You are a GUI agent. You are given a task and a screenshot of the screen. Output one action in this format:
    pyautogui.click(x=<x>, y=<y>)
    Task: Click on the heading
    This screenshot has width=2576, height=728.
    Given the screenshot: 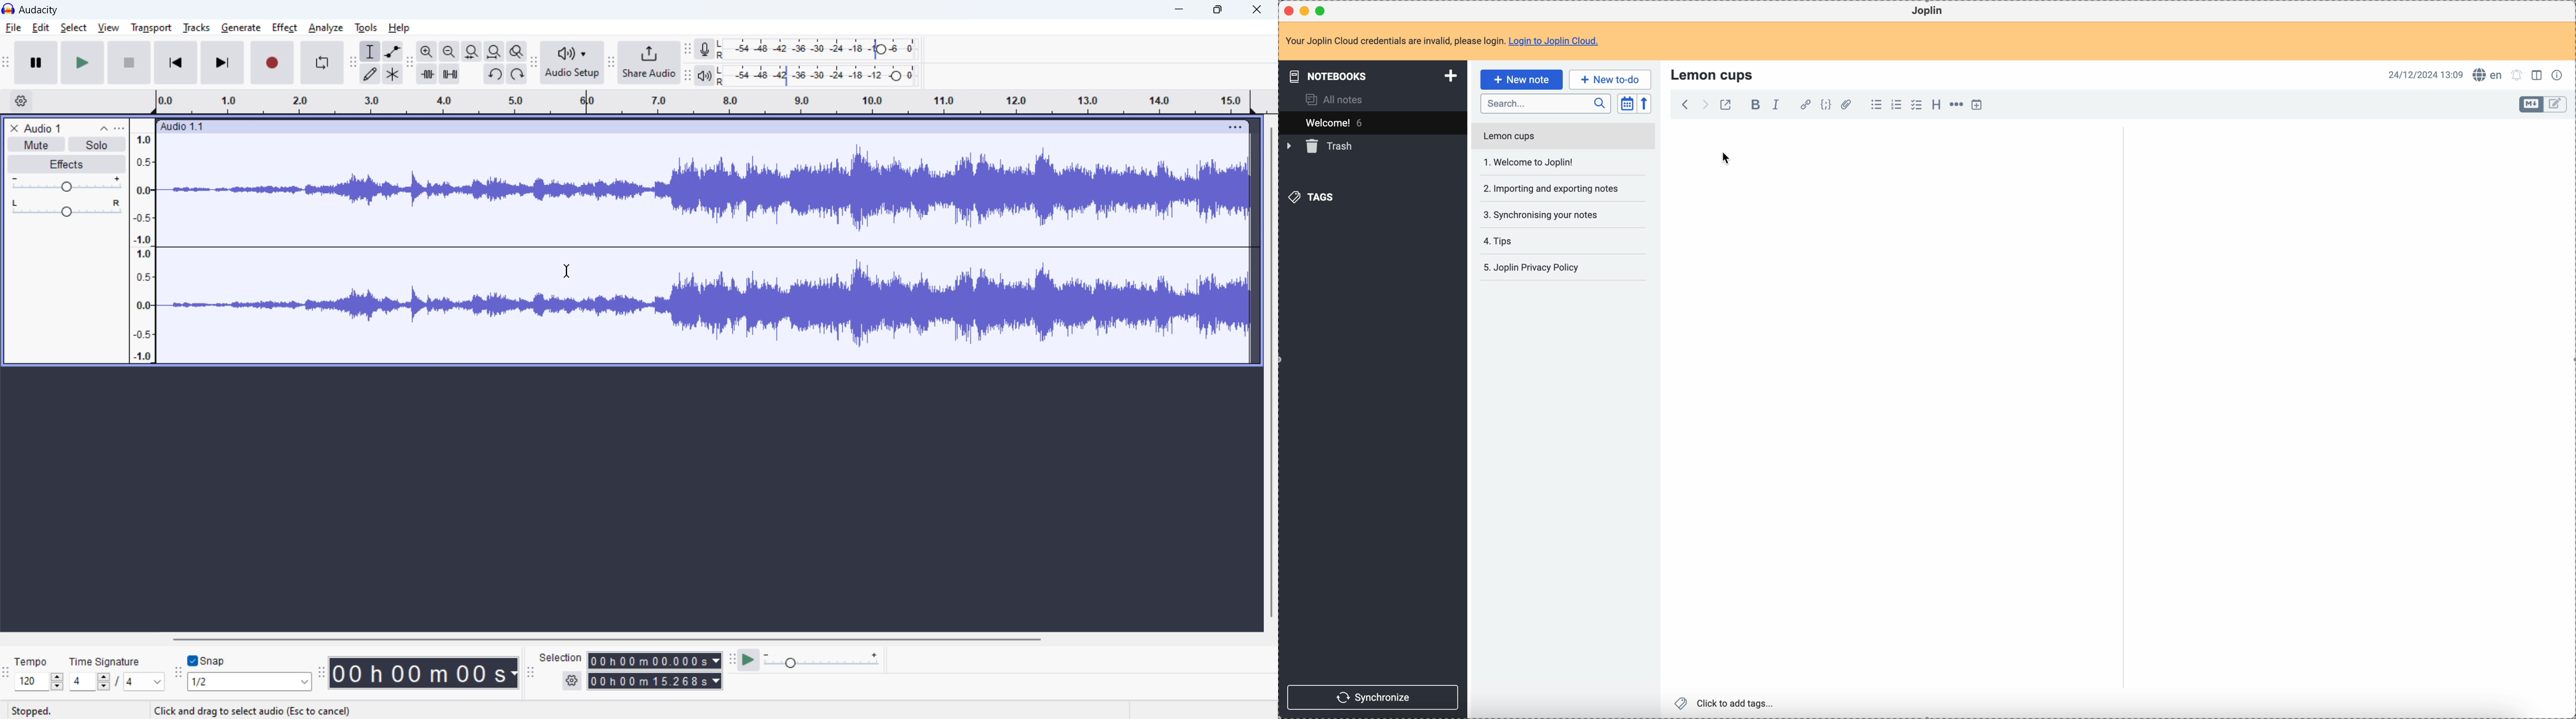 What is the action you would take?
    pyautogui.click(x=1936, y=104)
    